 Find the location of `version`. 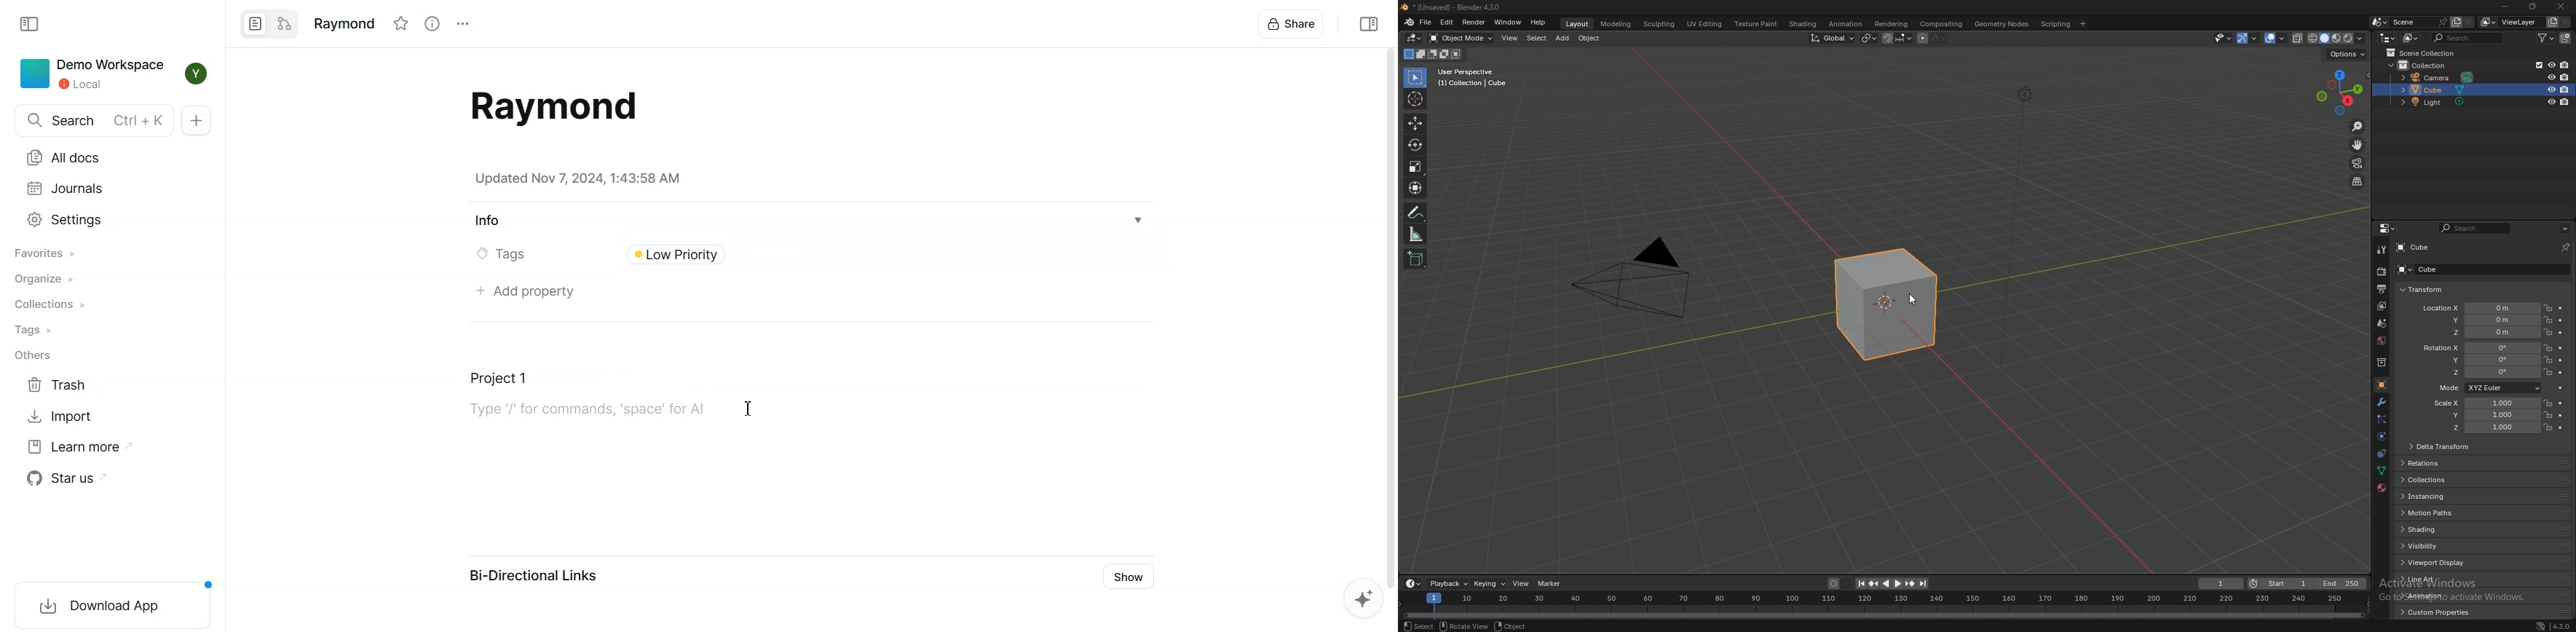

version is located at coordinates (2561, 626).